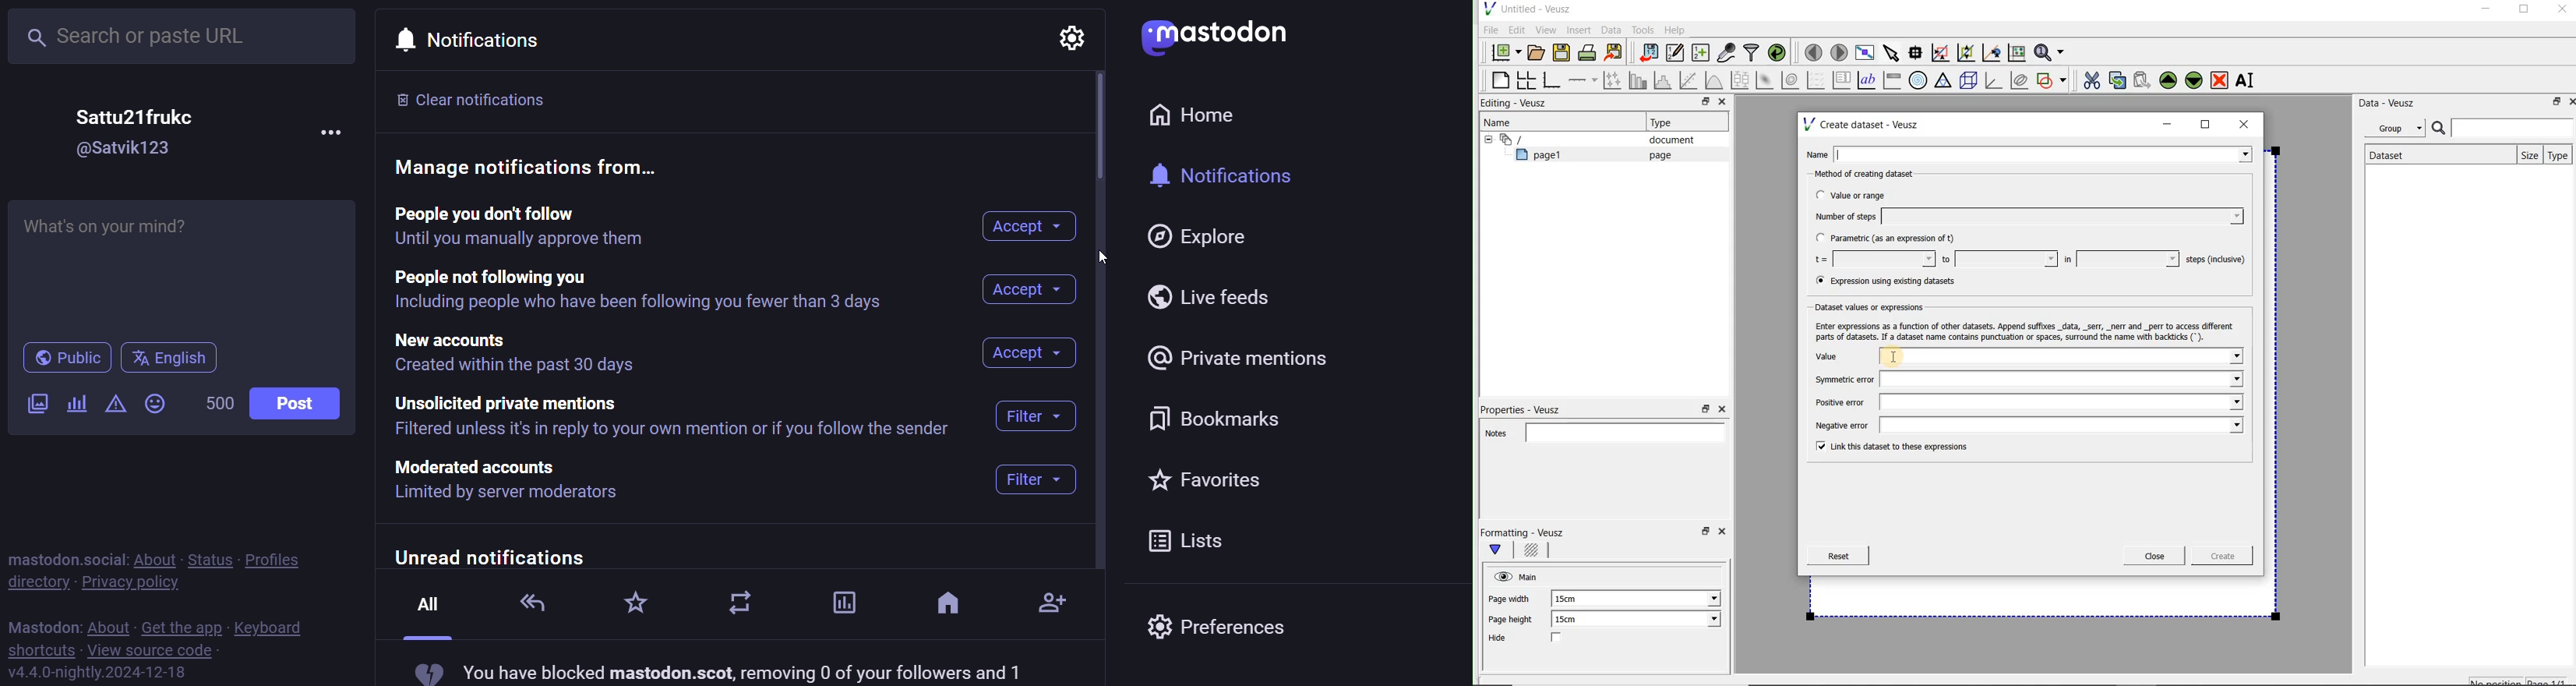 This screenshot has height=700, width=2576. I want to click on privacy policy, so click(139, 582).